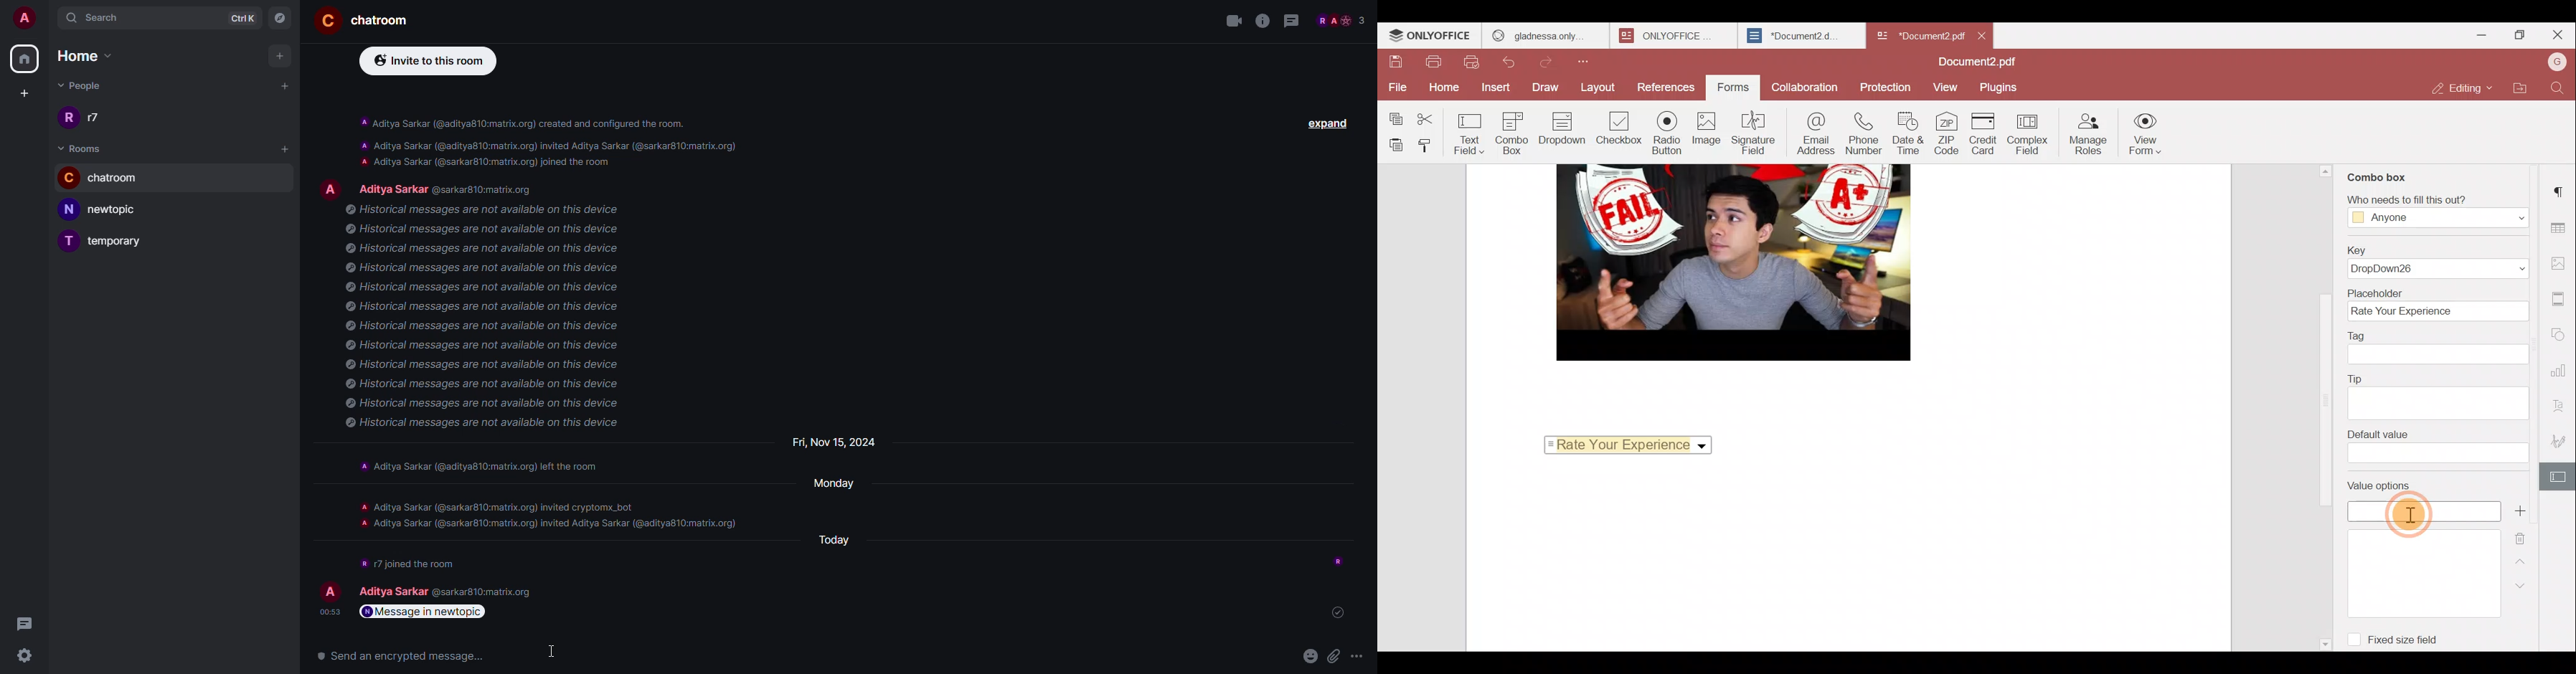 This screenshot has width=2576, height=700. I want to click on View, so click(1947, 86).